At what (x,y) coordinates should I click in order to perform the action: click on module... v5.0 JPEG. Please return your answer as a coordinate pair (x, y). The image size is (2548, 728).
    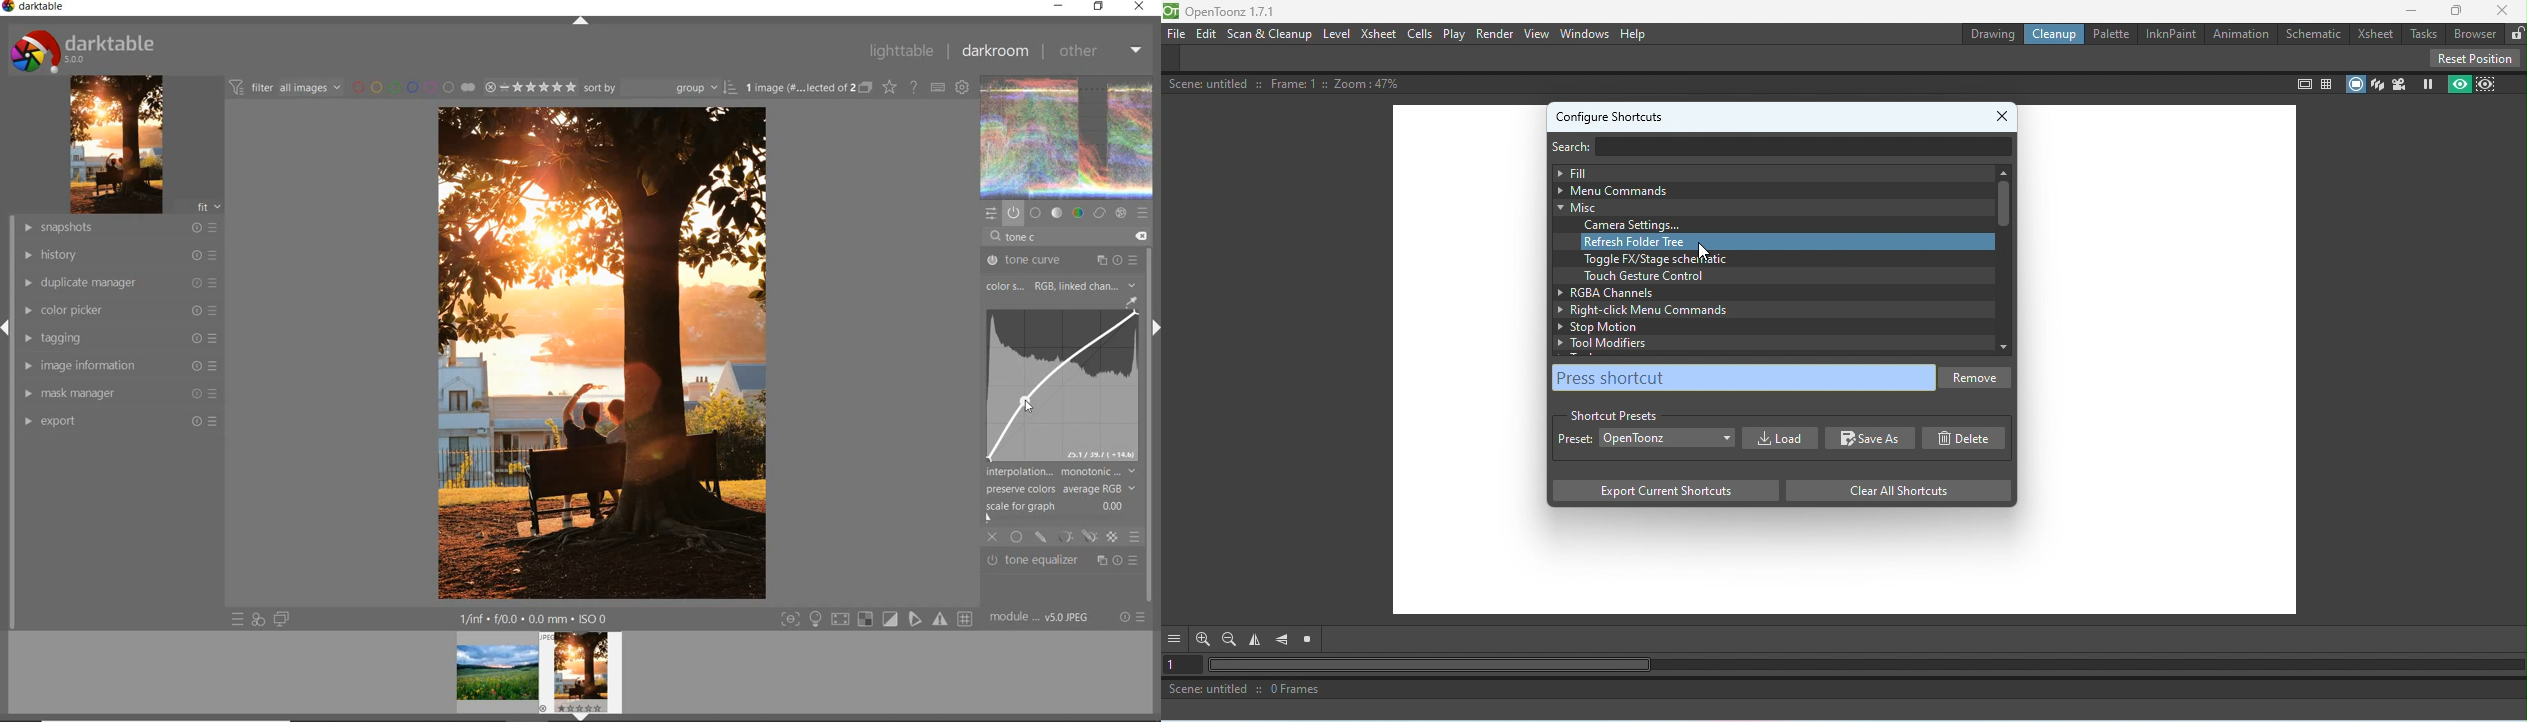
    Looking at the image, I should click on (1042, 617).